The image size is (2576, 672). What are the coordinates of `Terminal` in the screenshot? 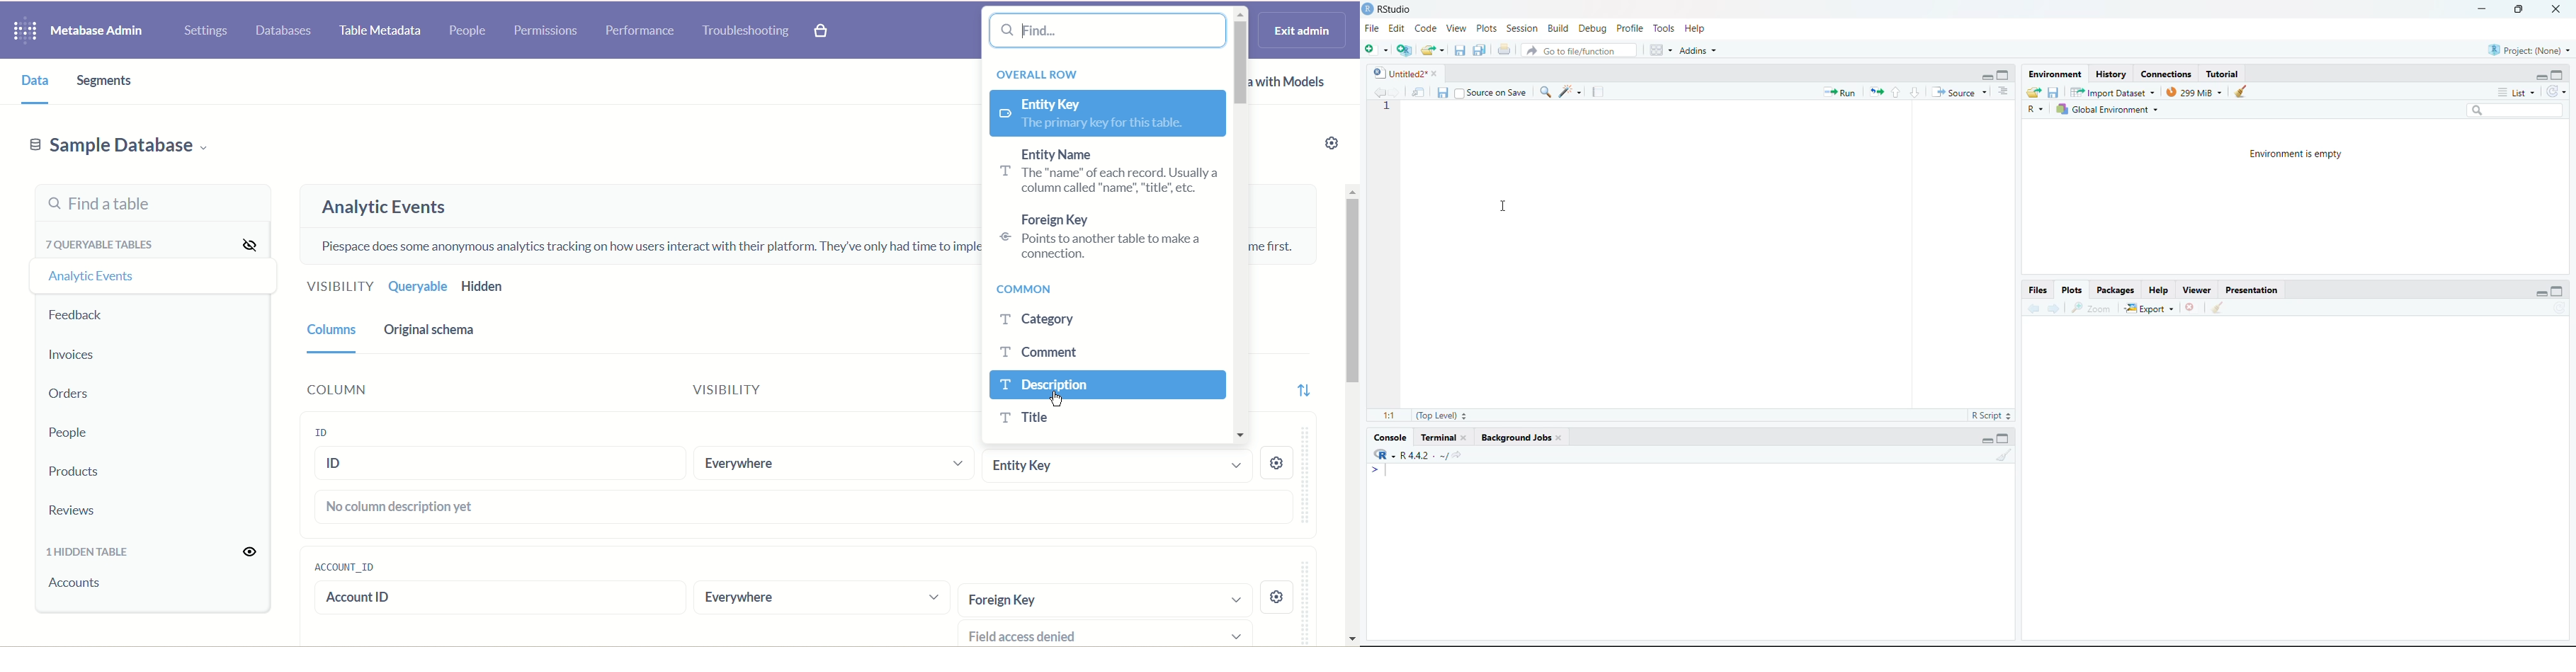 It's located at (1437, 437).